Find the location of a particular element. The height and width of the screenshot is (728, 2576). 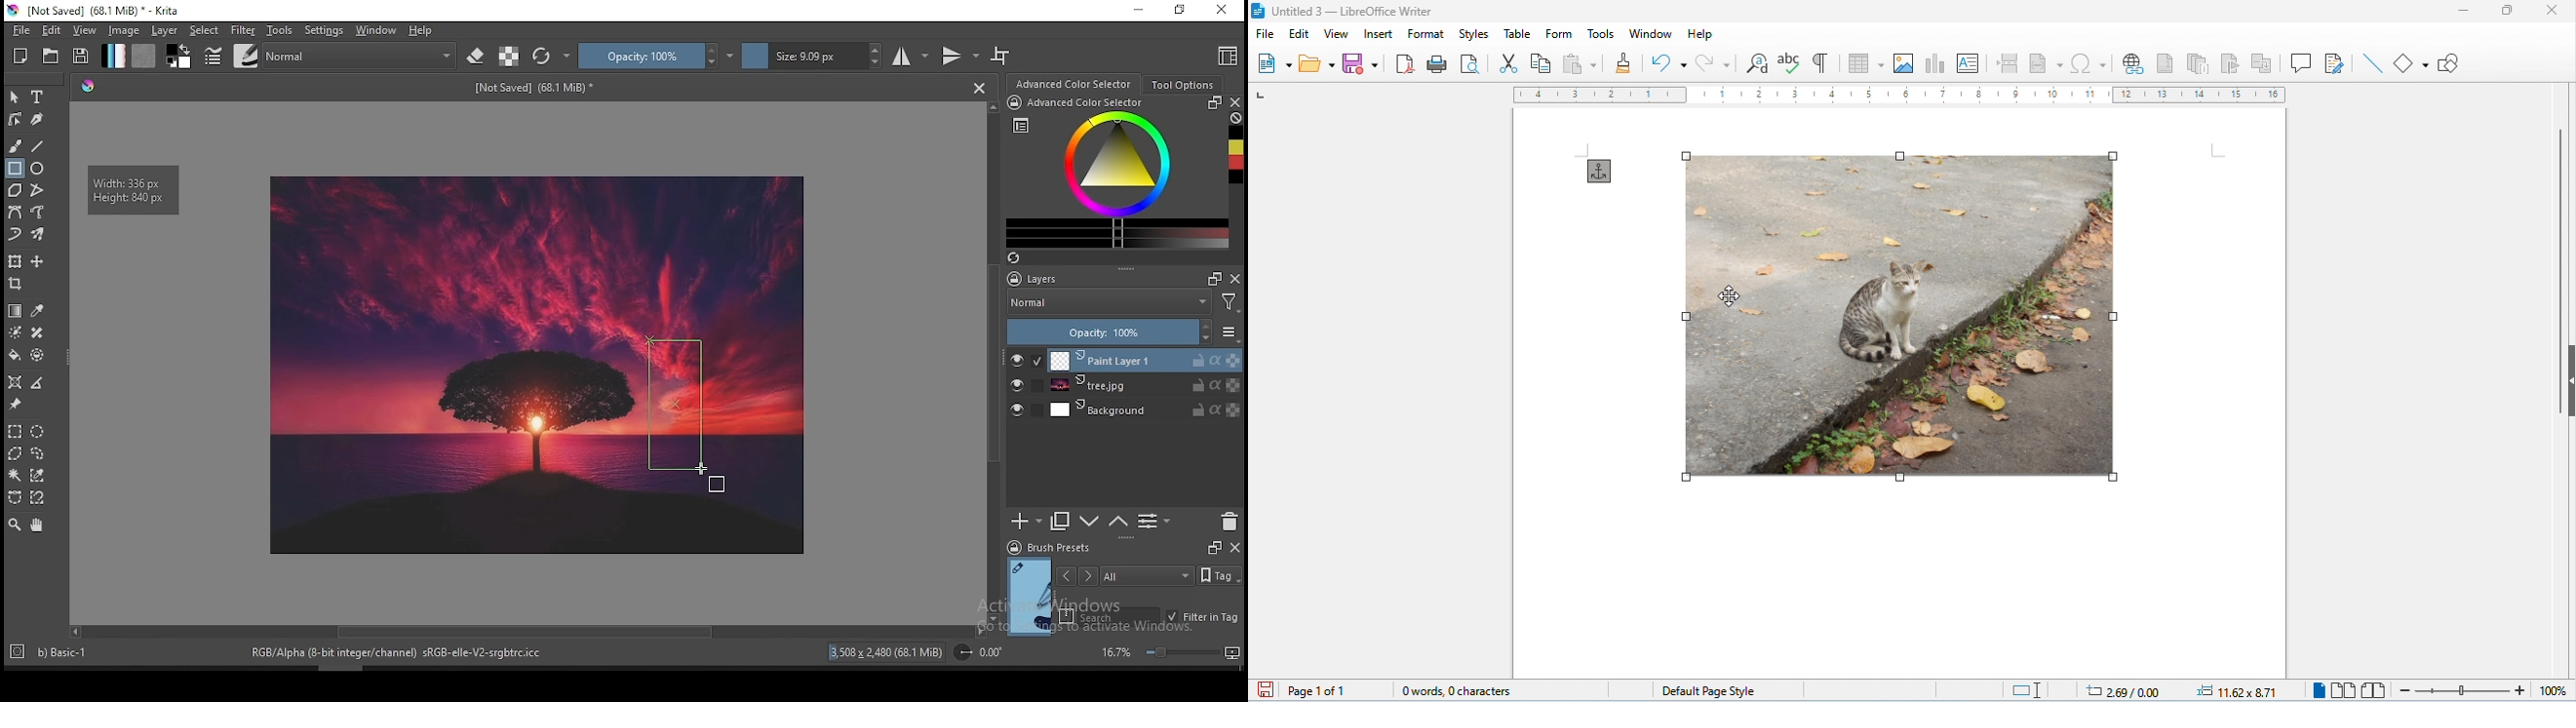

move layer one step down is located at coordinates (1088, 522).